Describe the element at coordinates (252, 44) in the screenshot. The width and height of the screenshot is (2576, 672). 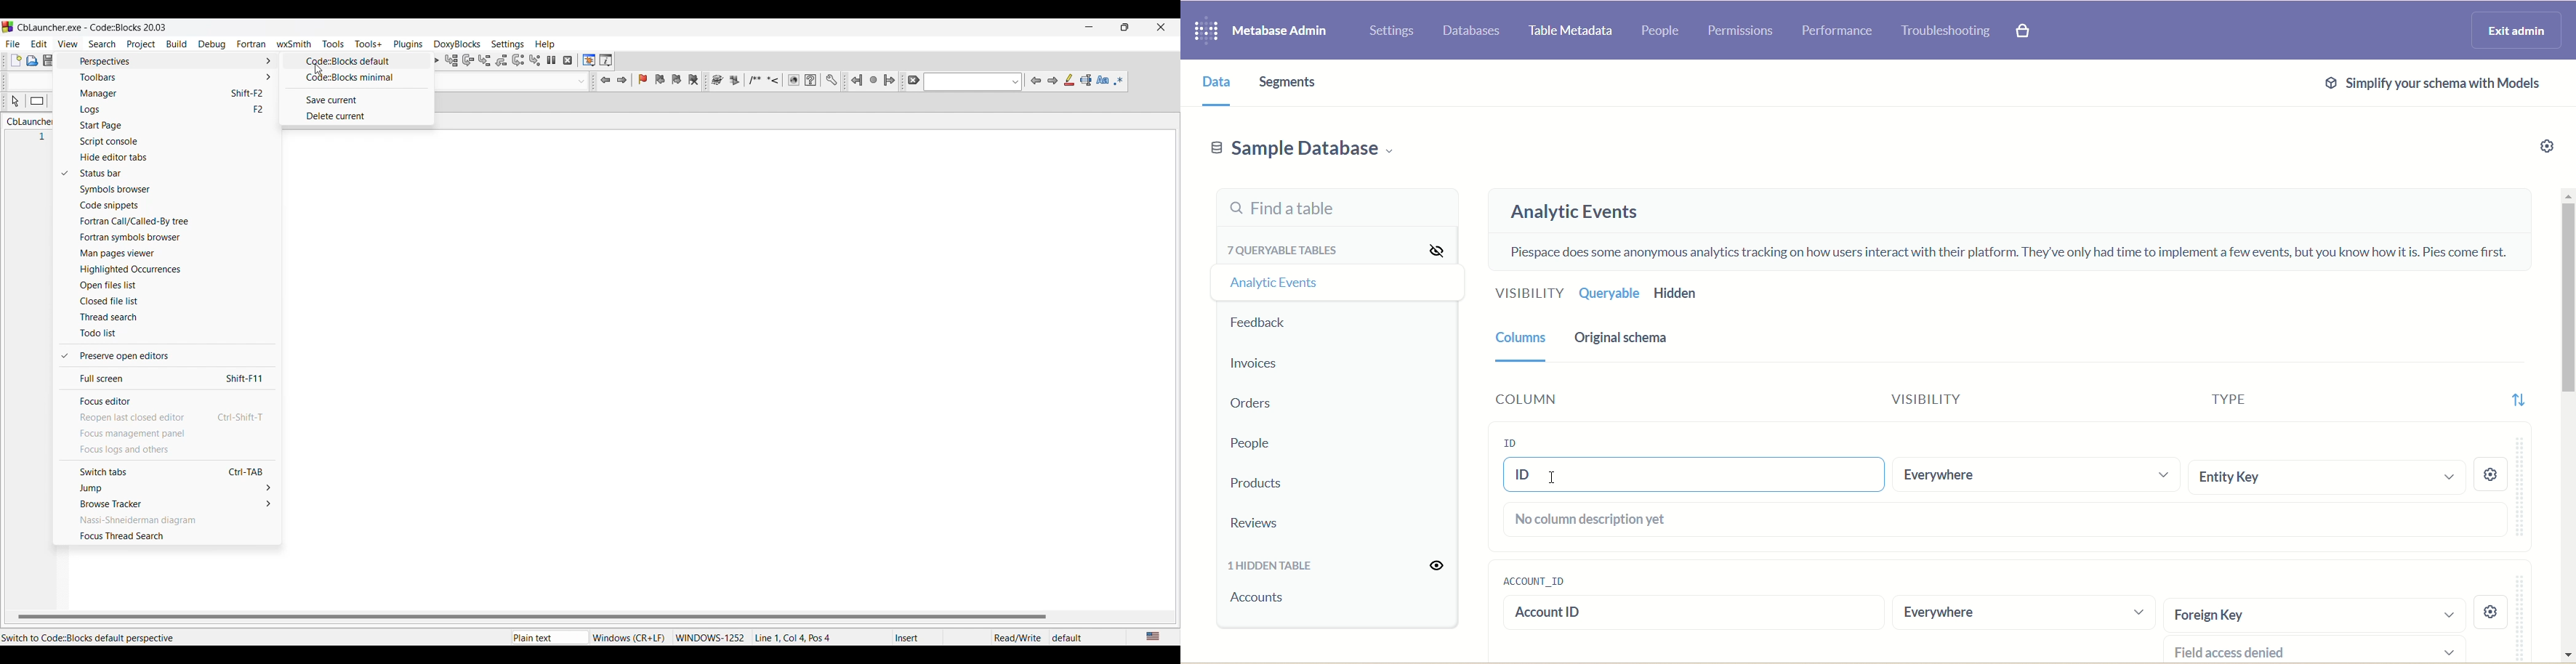
I see `Fortran menu` at that location.